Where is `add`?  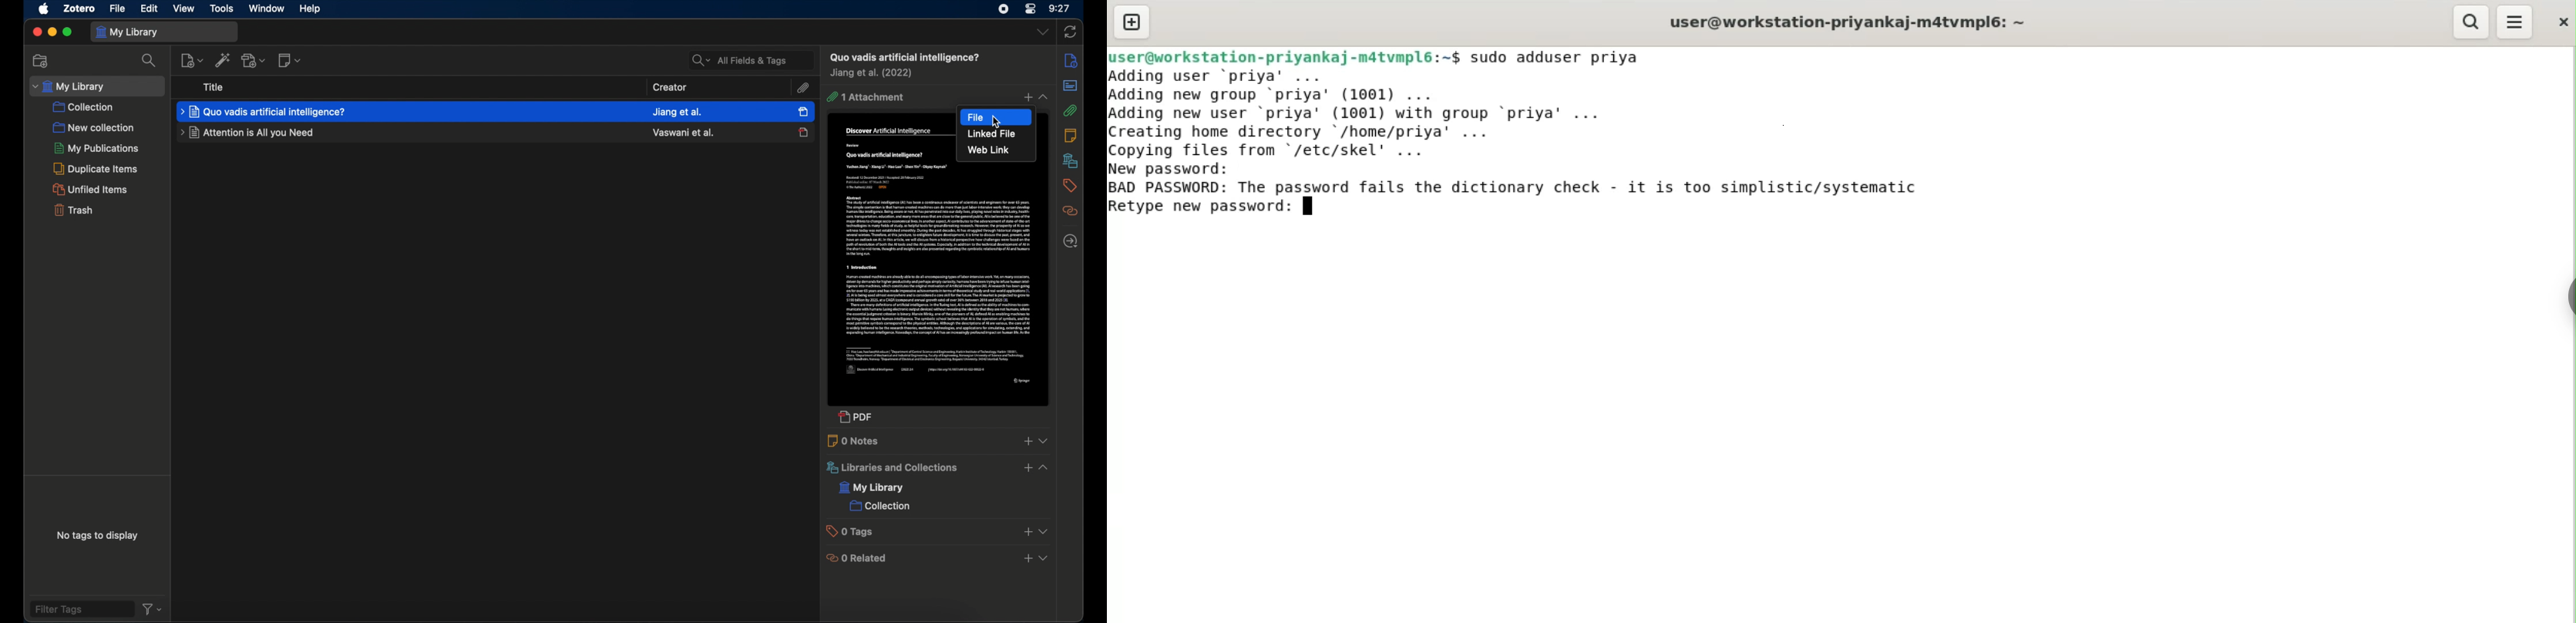 add is located at coordinates (1027, 468).